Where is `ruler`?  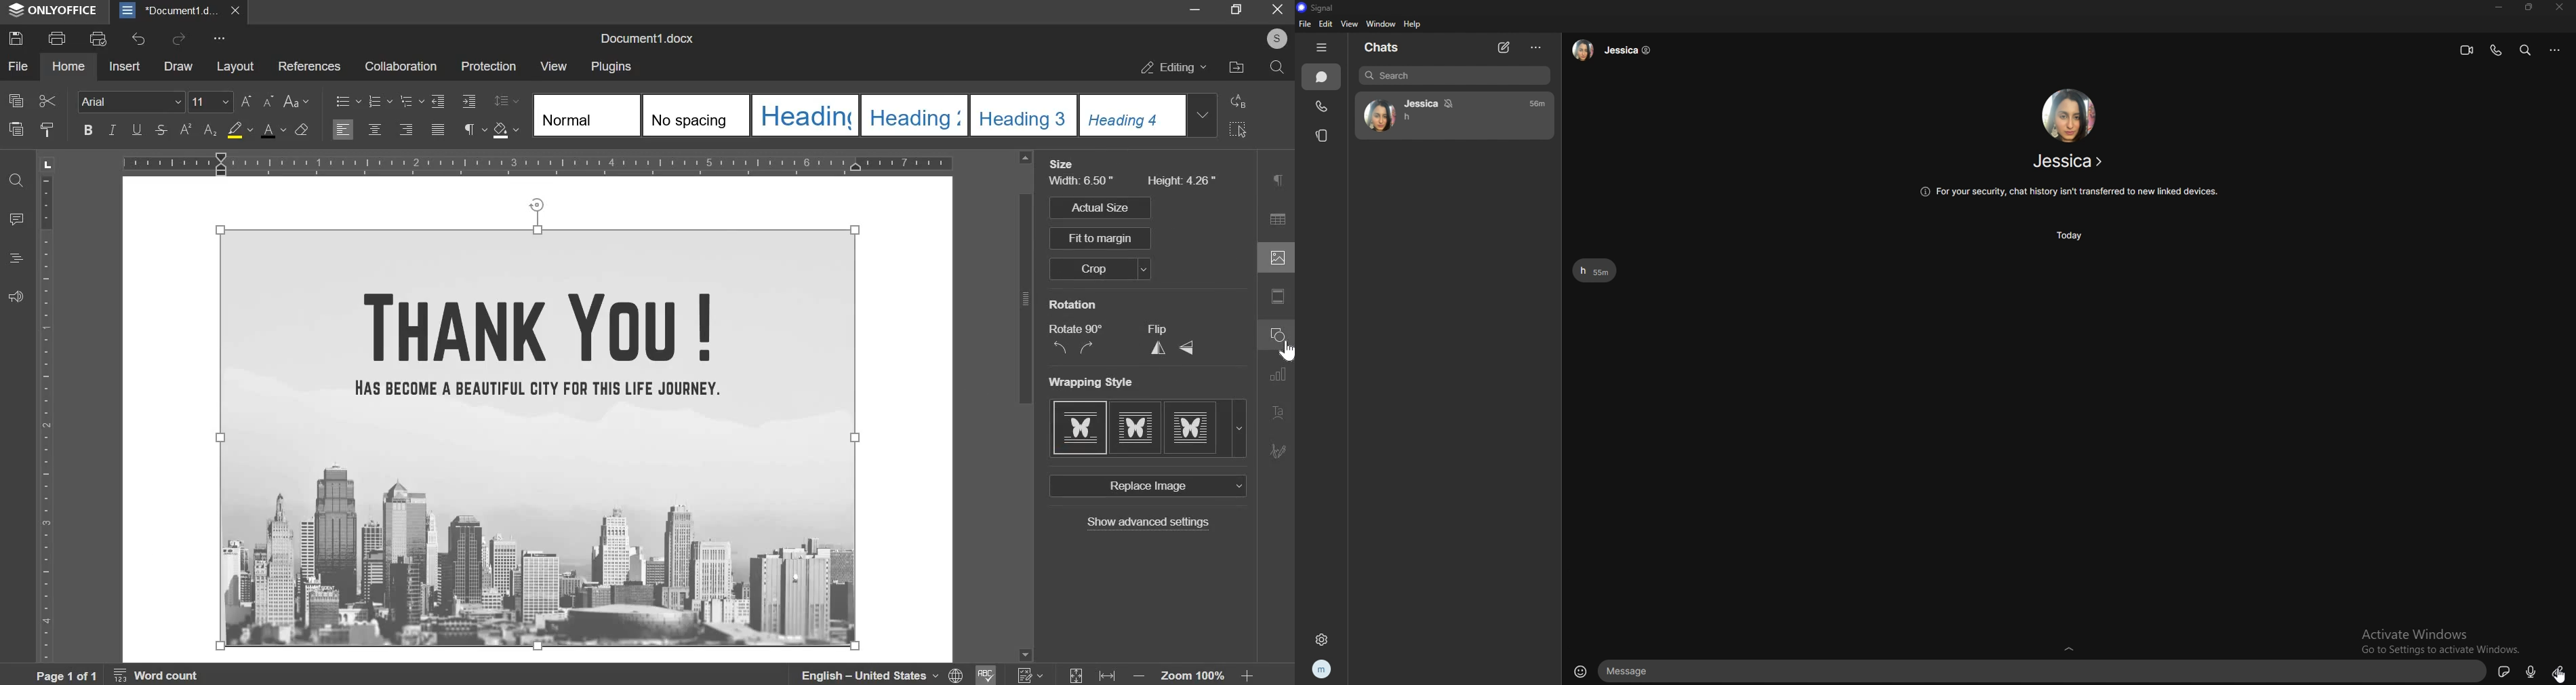 ruler is located at coordinates (49, 419).